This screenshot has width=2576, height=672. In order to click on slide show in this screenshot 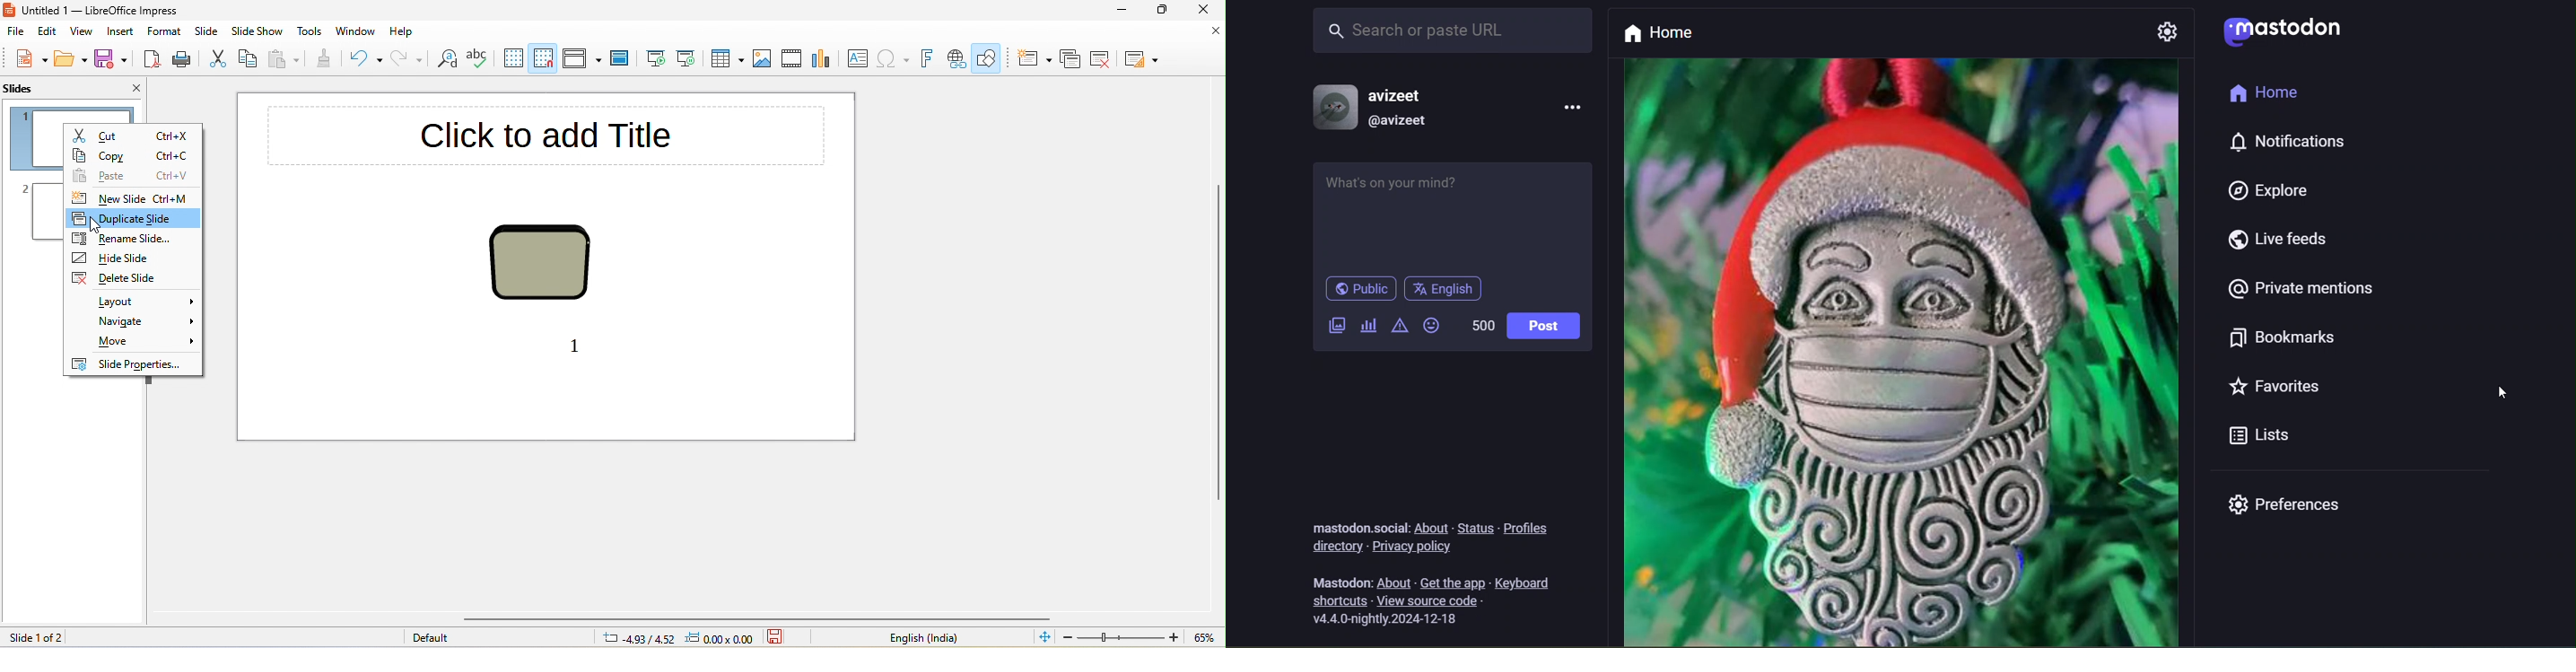, I will do `click(256, 32)`.